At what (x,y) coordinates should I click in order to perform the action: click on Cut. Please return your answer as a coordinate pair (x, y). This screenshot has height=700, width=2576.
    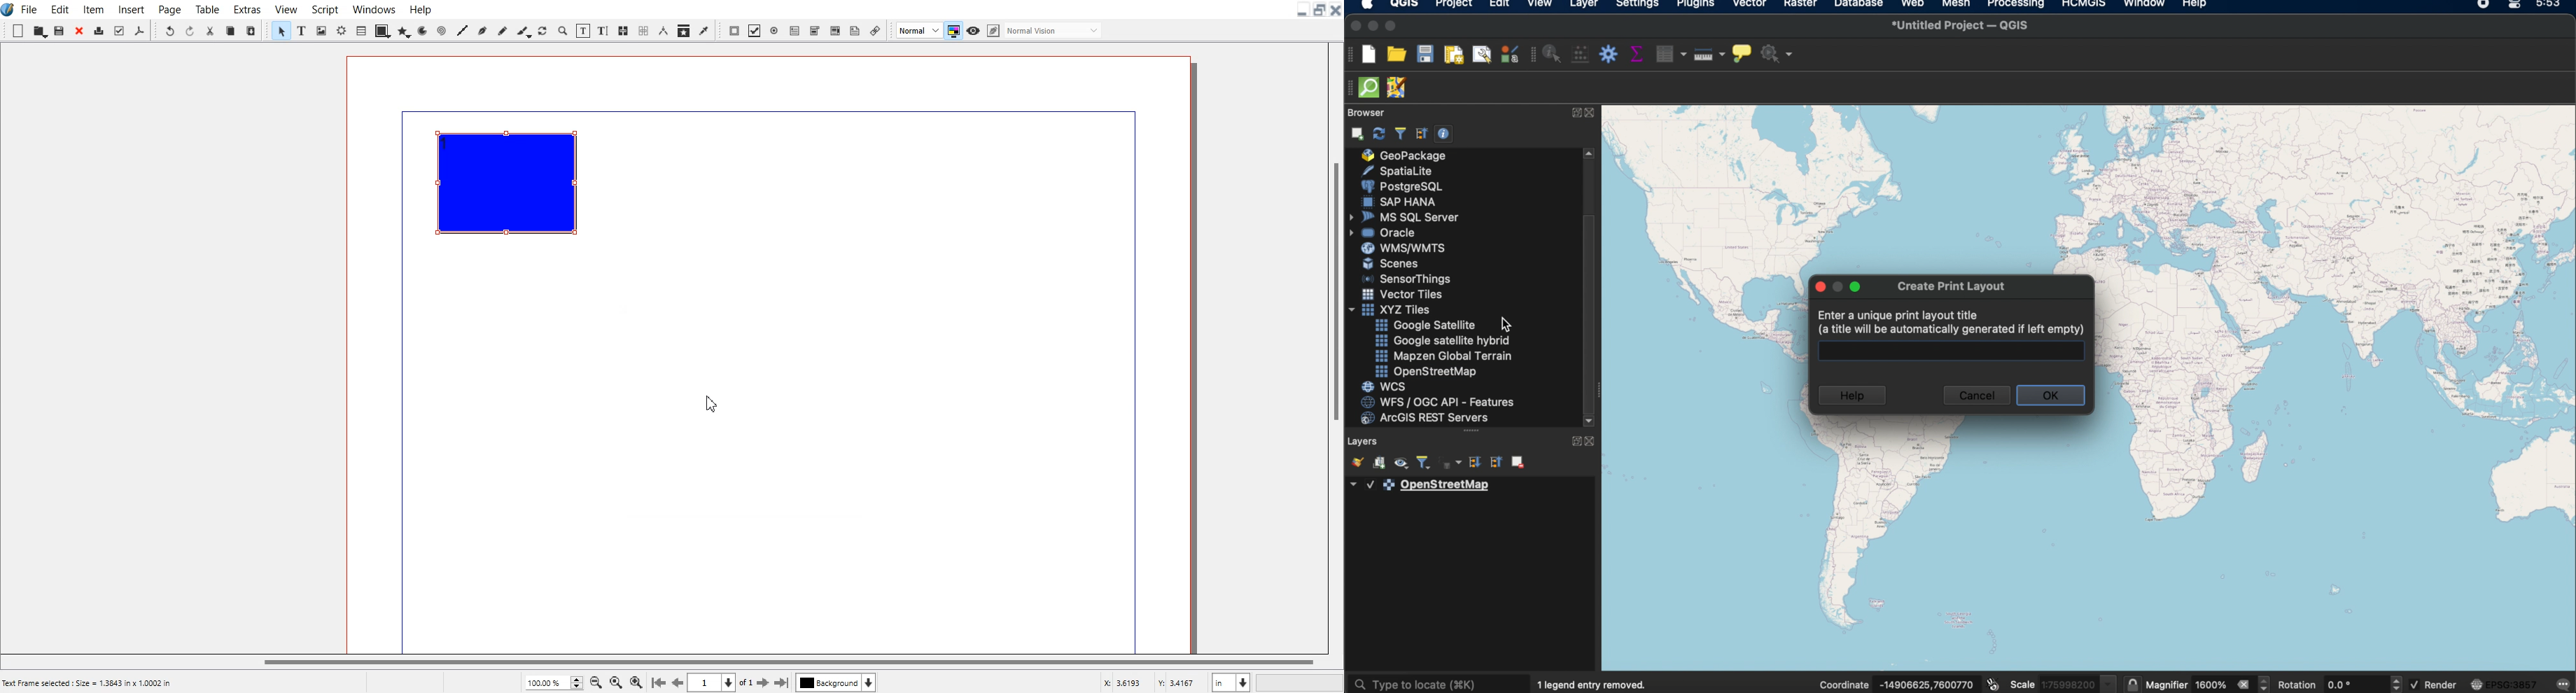
    Looking at the image, I should click on (211, 29).